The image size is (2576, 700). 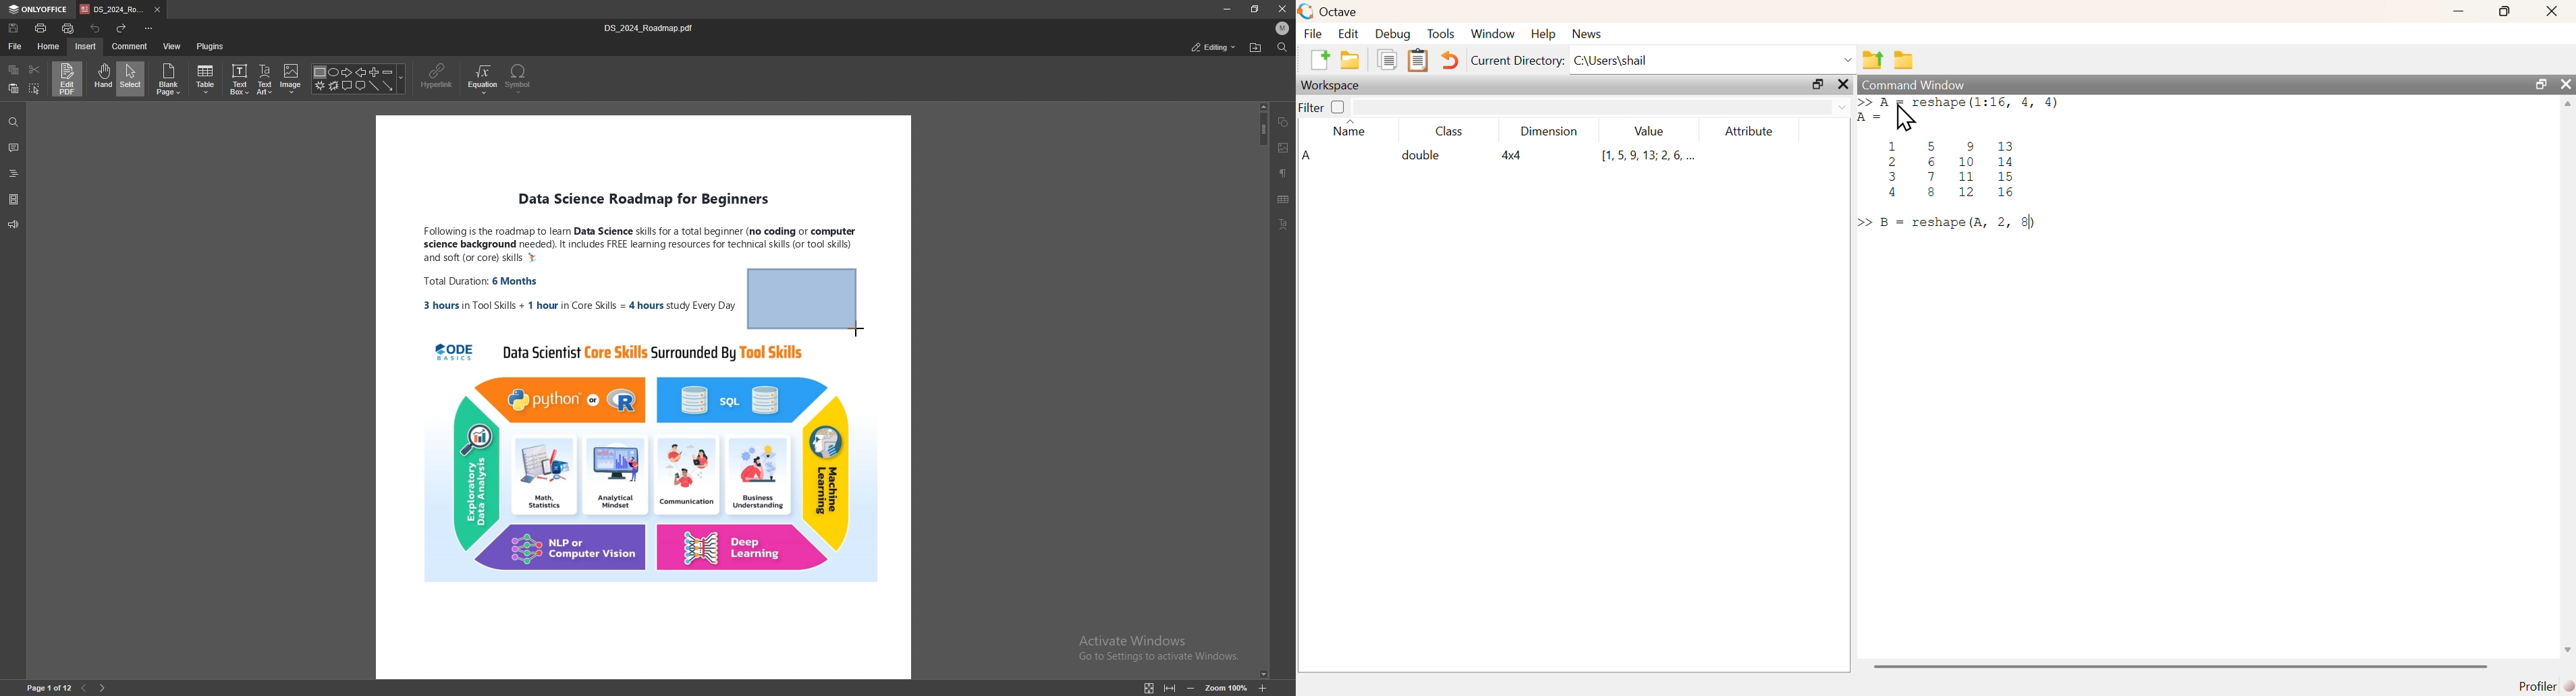 I want to click on zoom out, so click(x=1195, y=687).